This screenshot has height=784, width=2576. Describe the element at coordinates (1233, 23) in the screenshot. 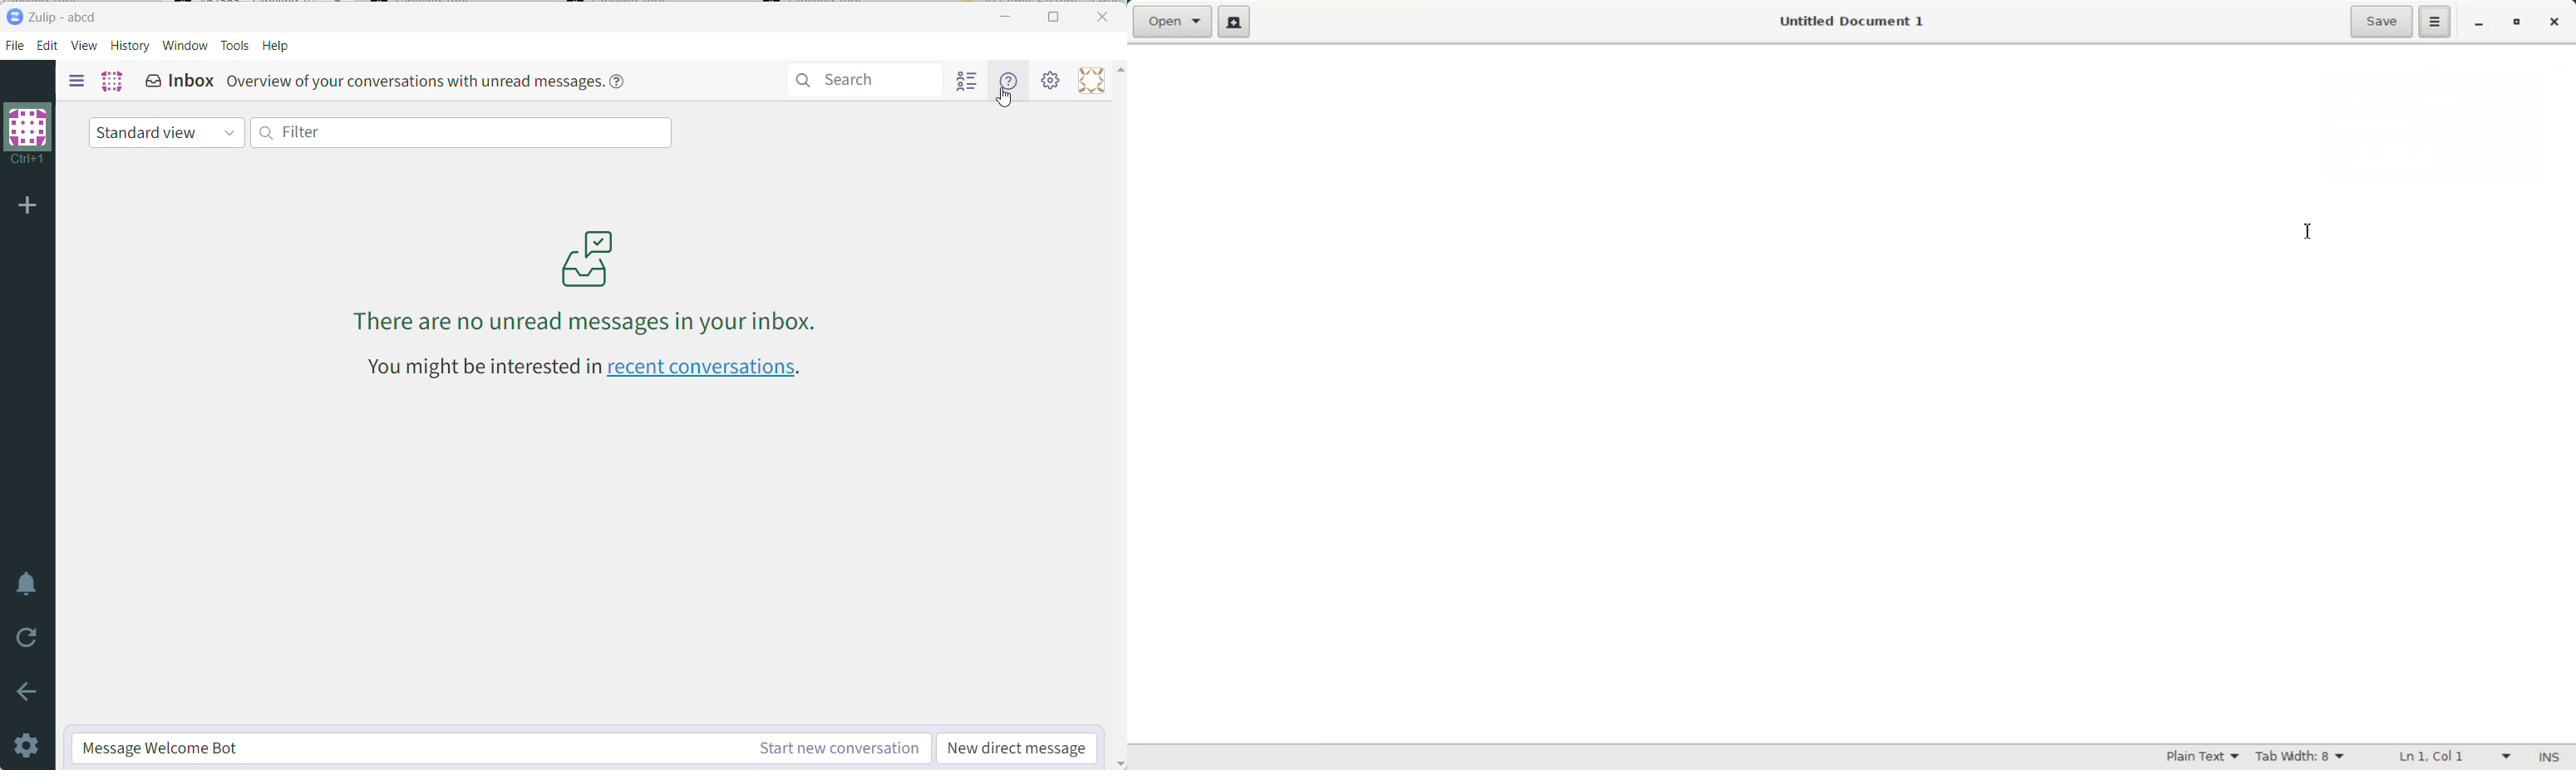

I see `Create a new document` at that location.